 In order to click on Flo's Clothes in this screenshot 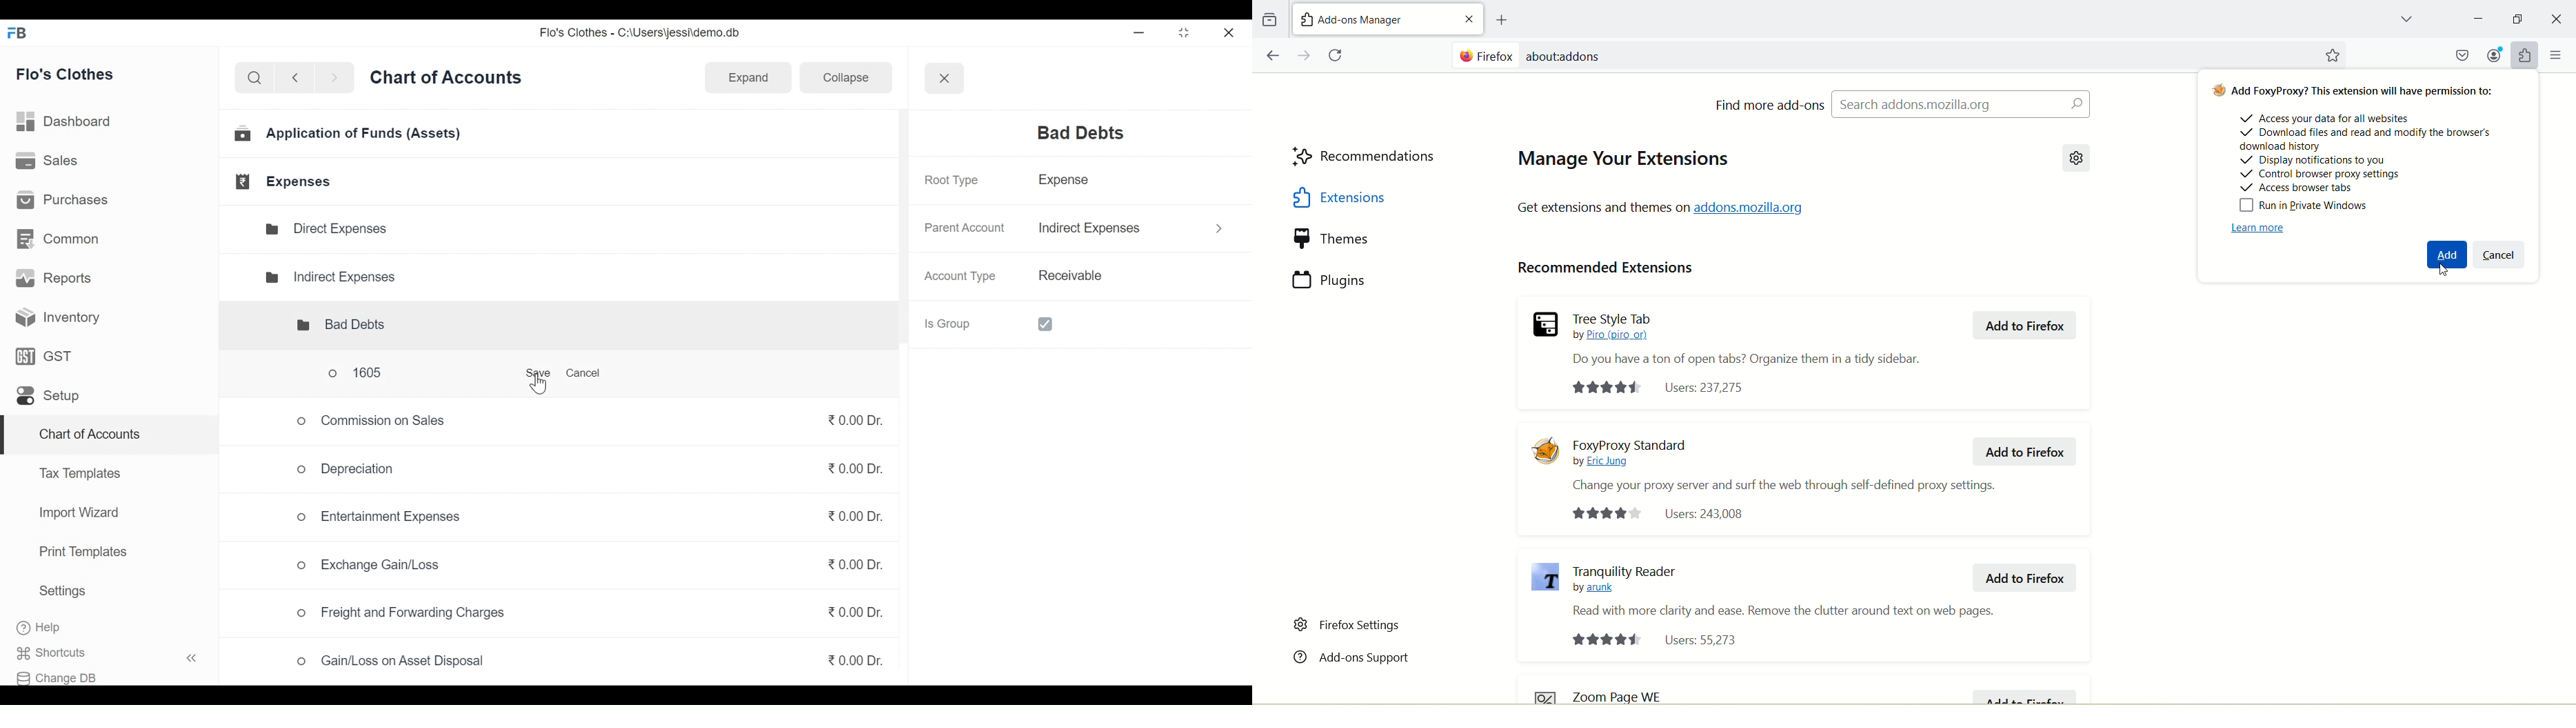, I will do `click(71, 75)`.